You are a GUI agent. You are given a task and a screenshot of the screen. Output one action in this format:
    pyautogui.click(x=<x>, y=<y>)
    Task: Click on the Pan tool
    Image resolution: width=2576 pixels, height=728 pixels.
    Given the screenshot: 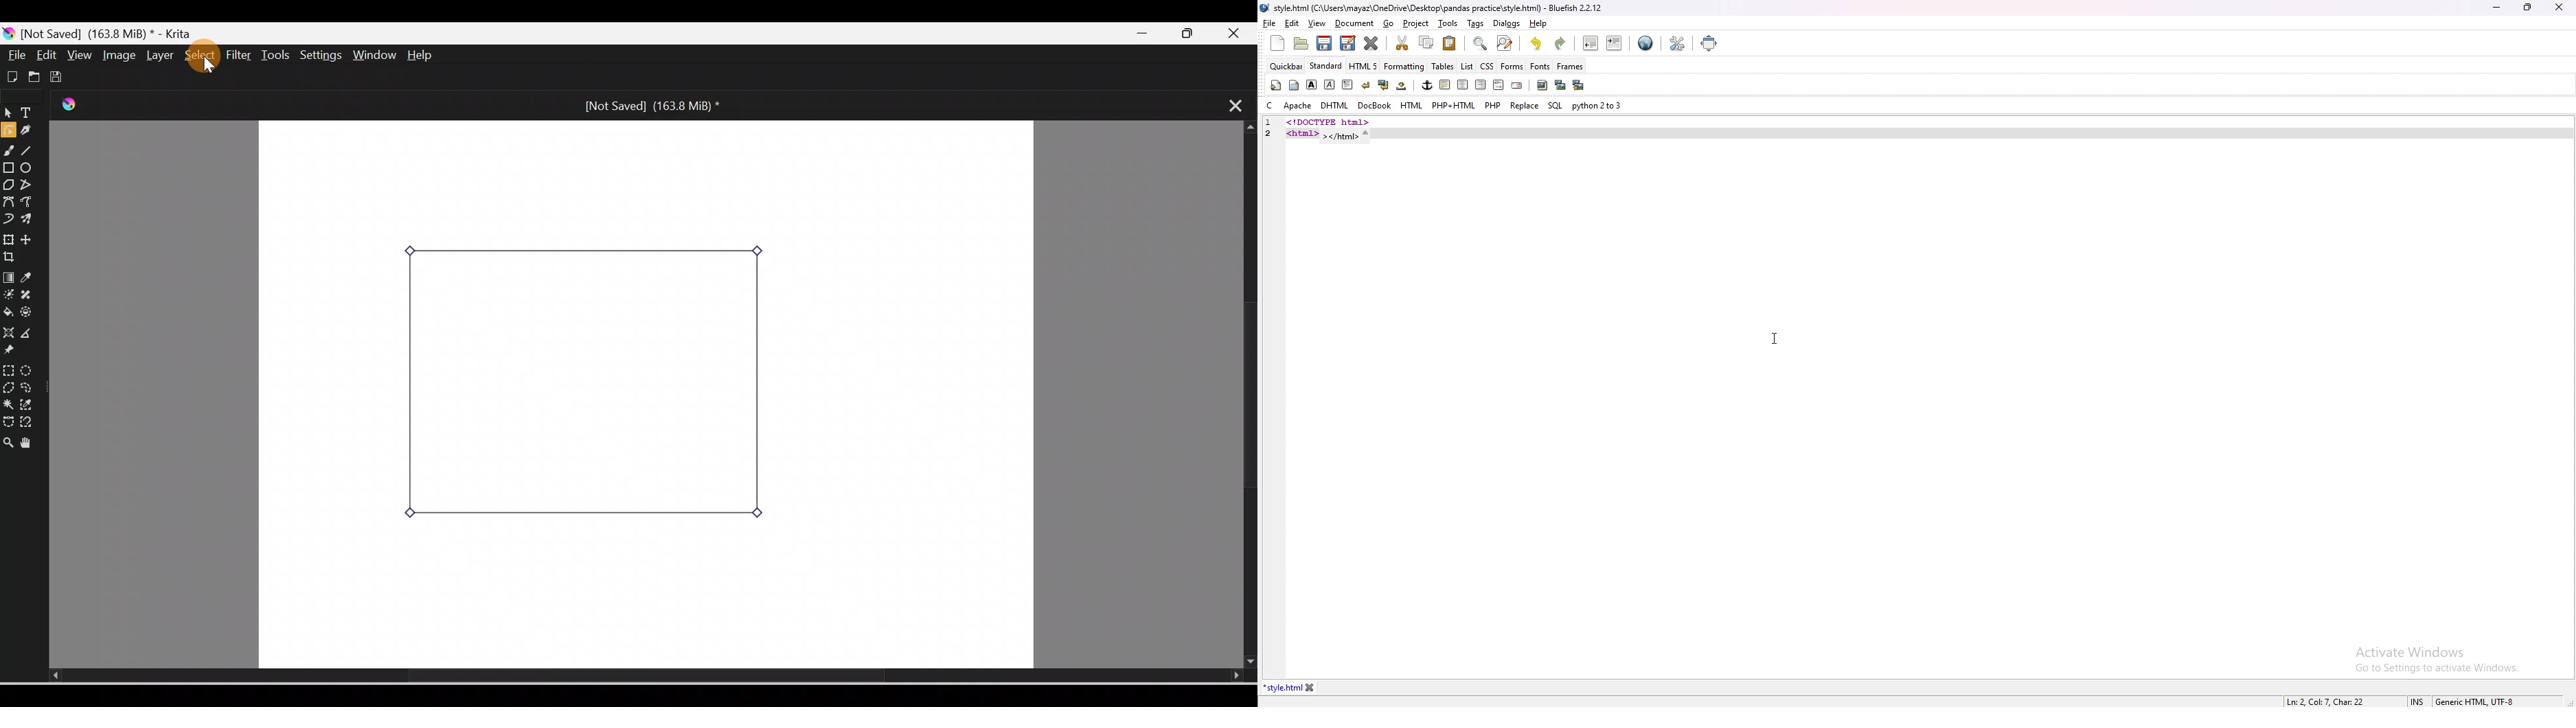 What is the action you would take?
    pyautogui.click(x=29, y=441)
    